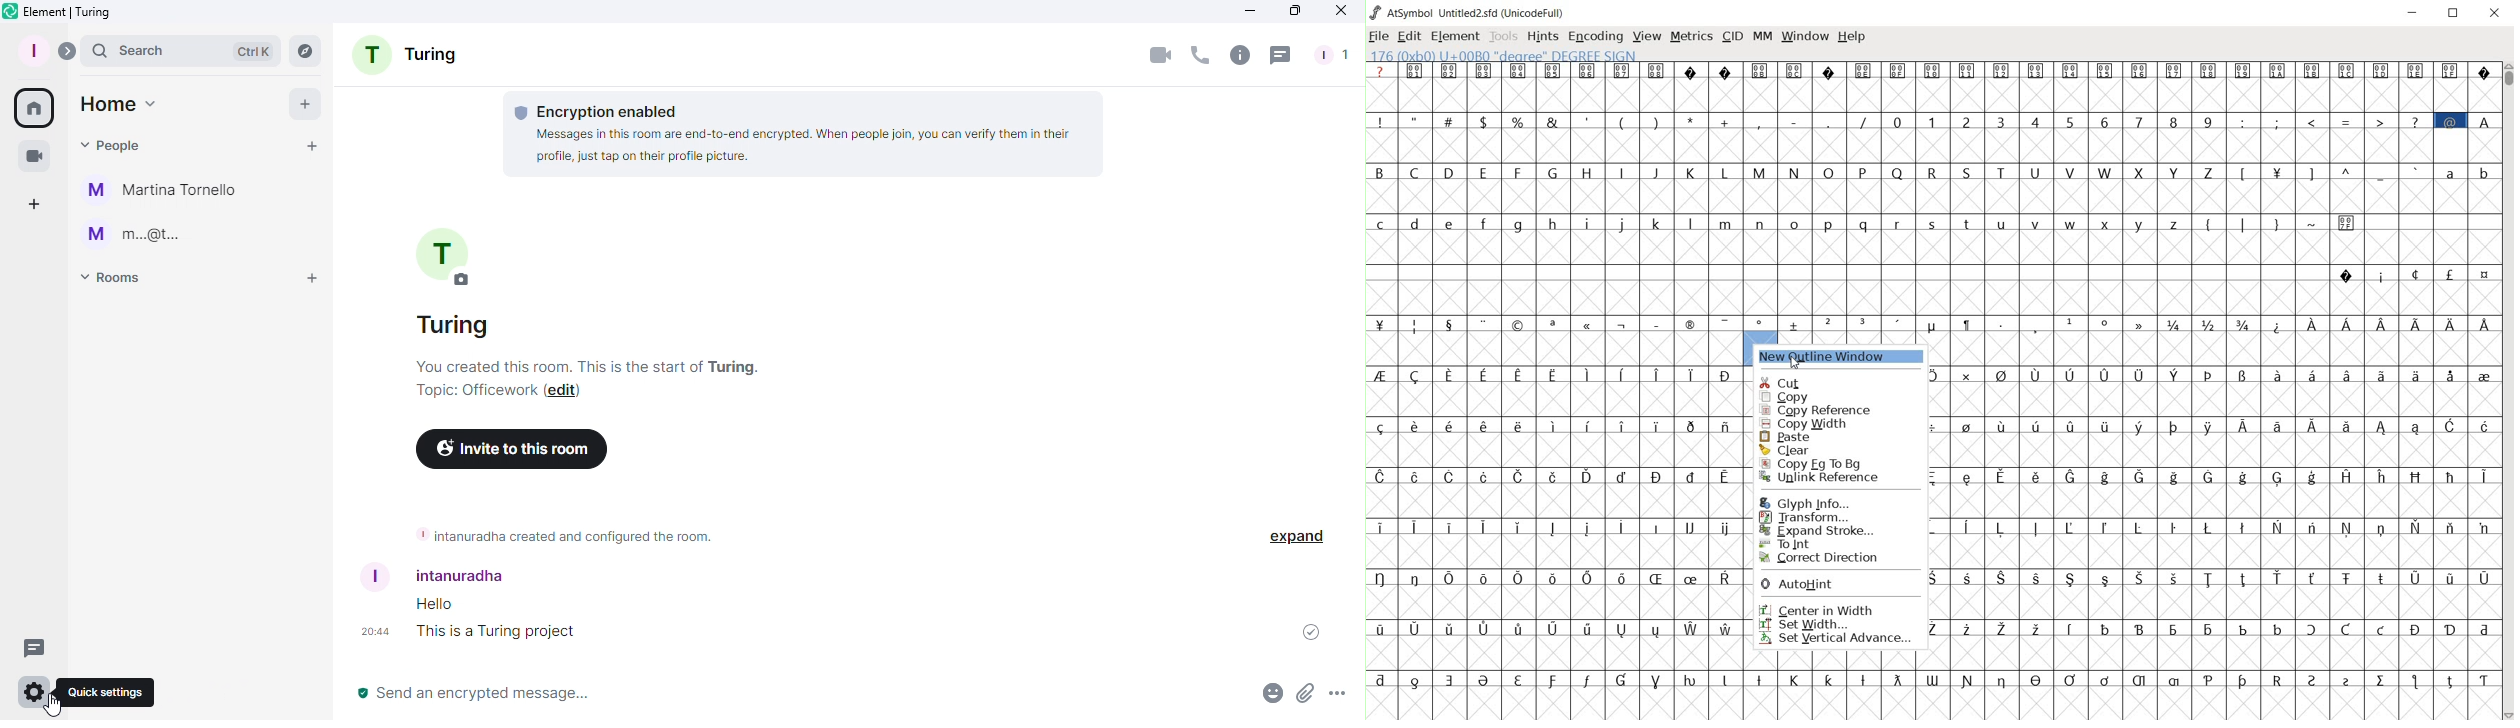 The height and width of the screenshot is (728, 2520). Describe the element at coordinates (1281, 55) in the screenshot. I see `Threads` at that location.